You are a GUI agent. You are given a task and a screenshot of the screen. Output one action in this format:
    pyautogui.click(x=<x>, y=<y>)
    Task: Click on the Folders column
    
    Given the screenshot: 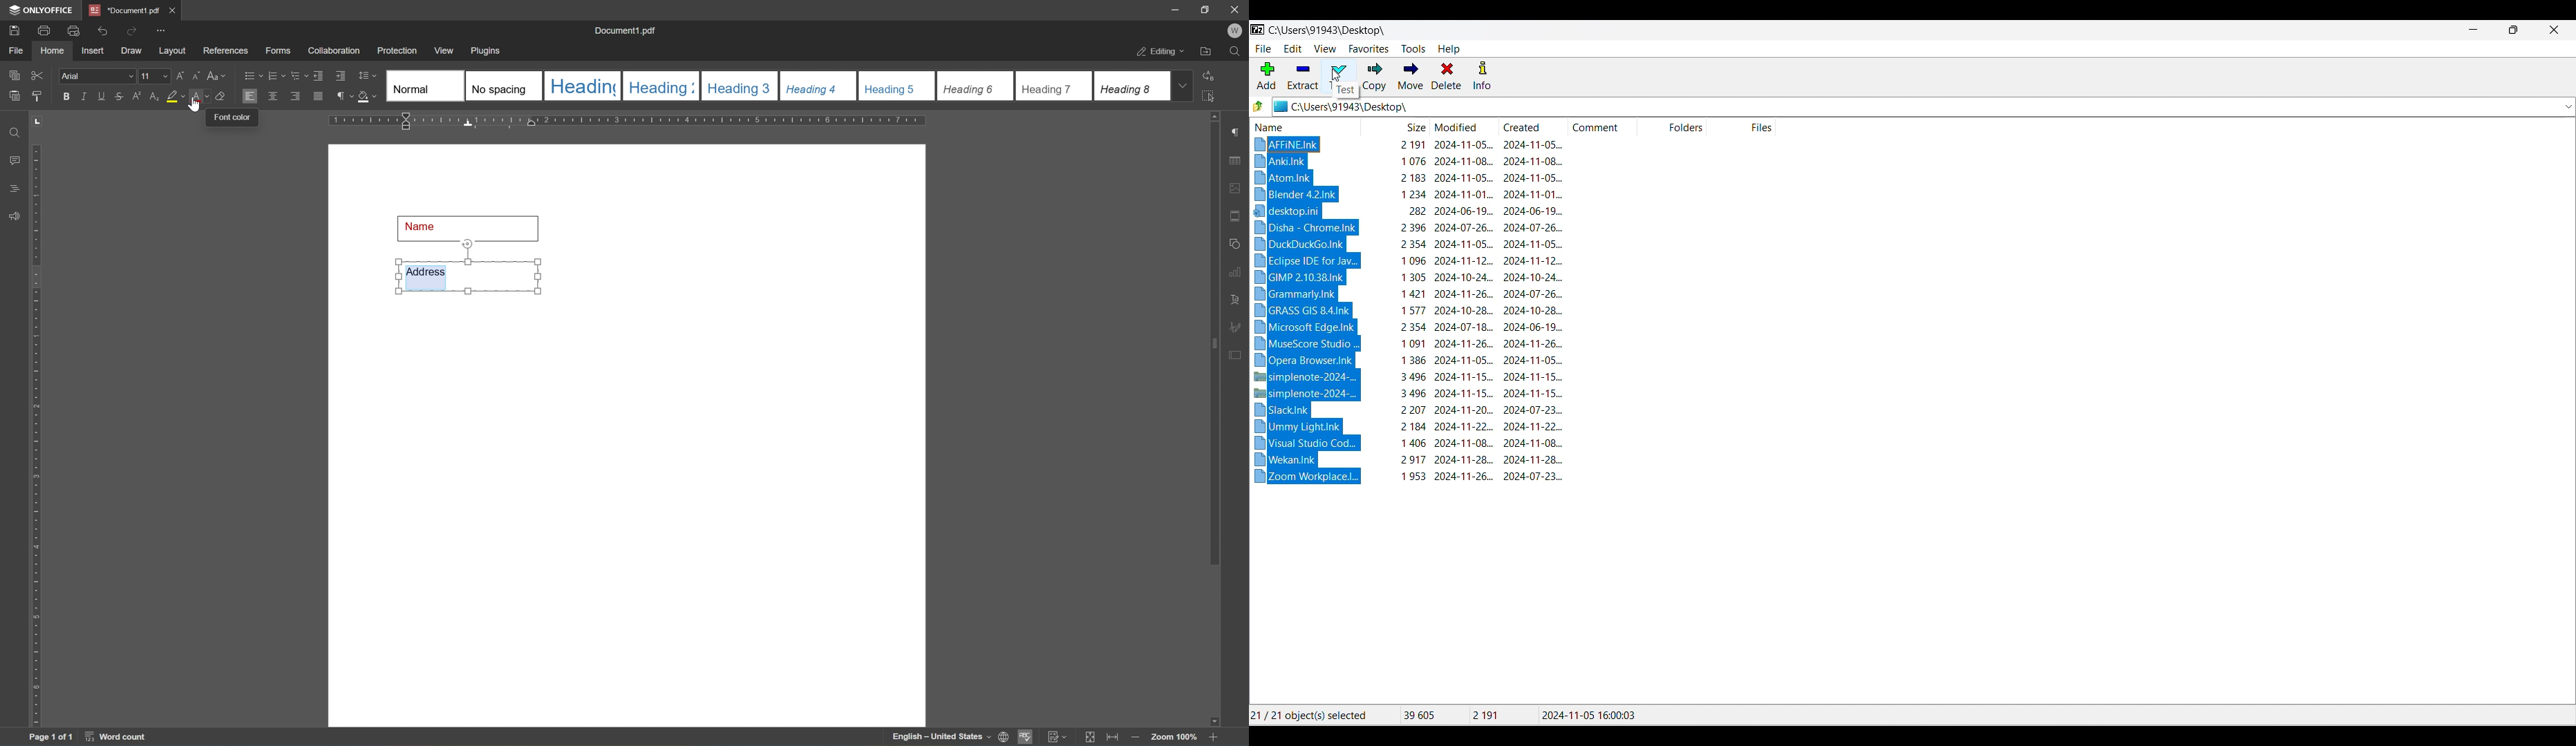 What is the action you would take?
    pyautogui.click(x=1671, y=126)
    